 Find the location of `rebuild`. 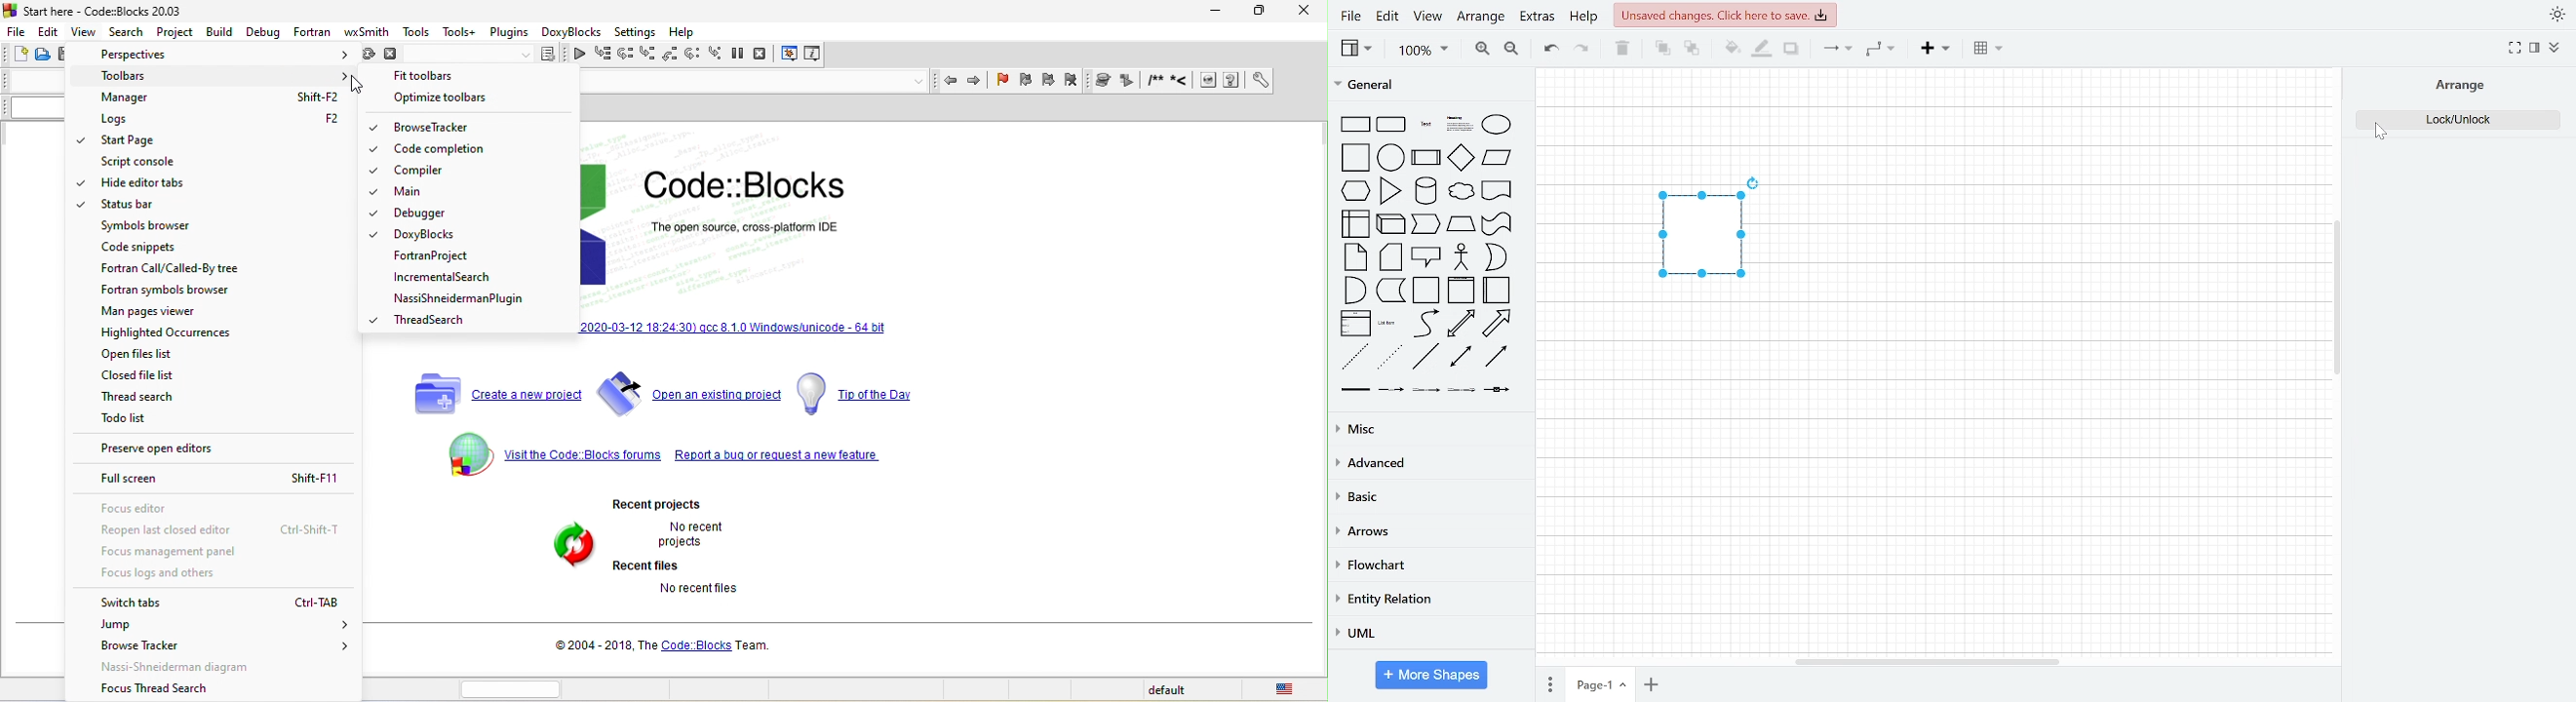

rebuild is located at coordinates (367, 57).